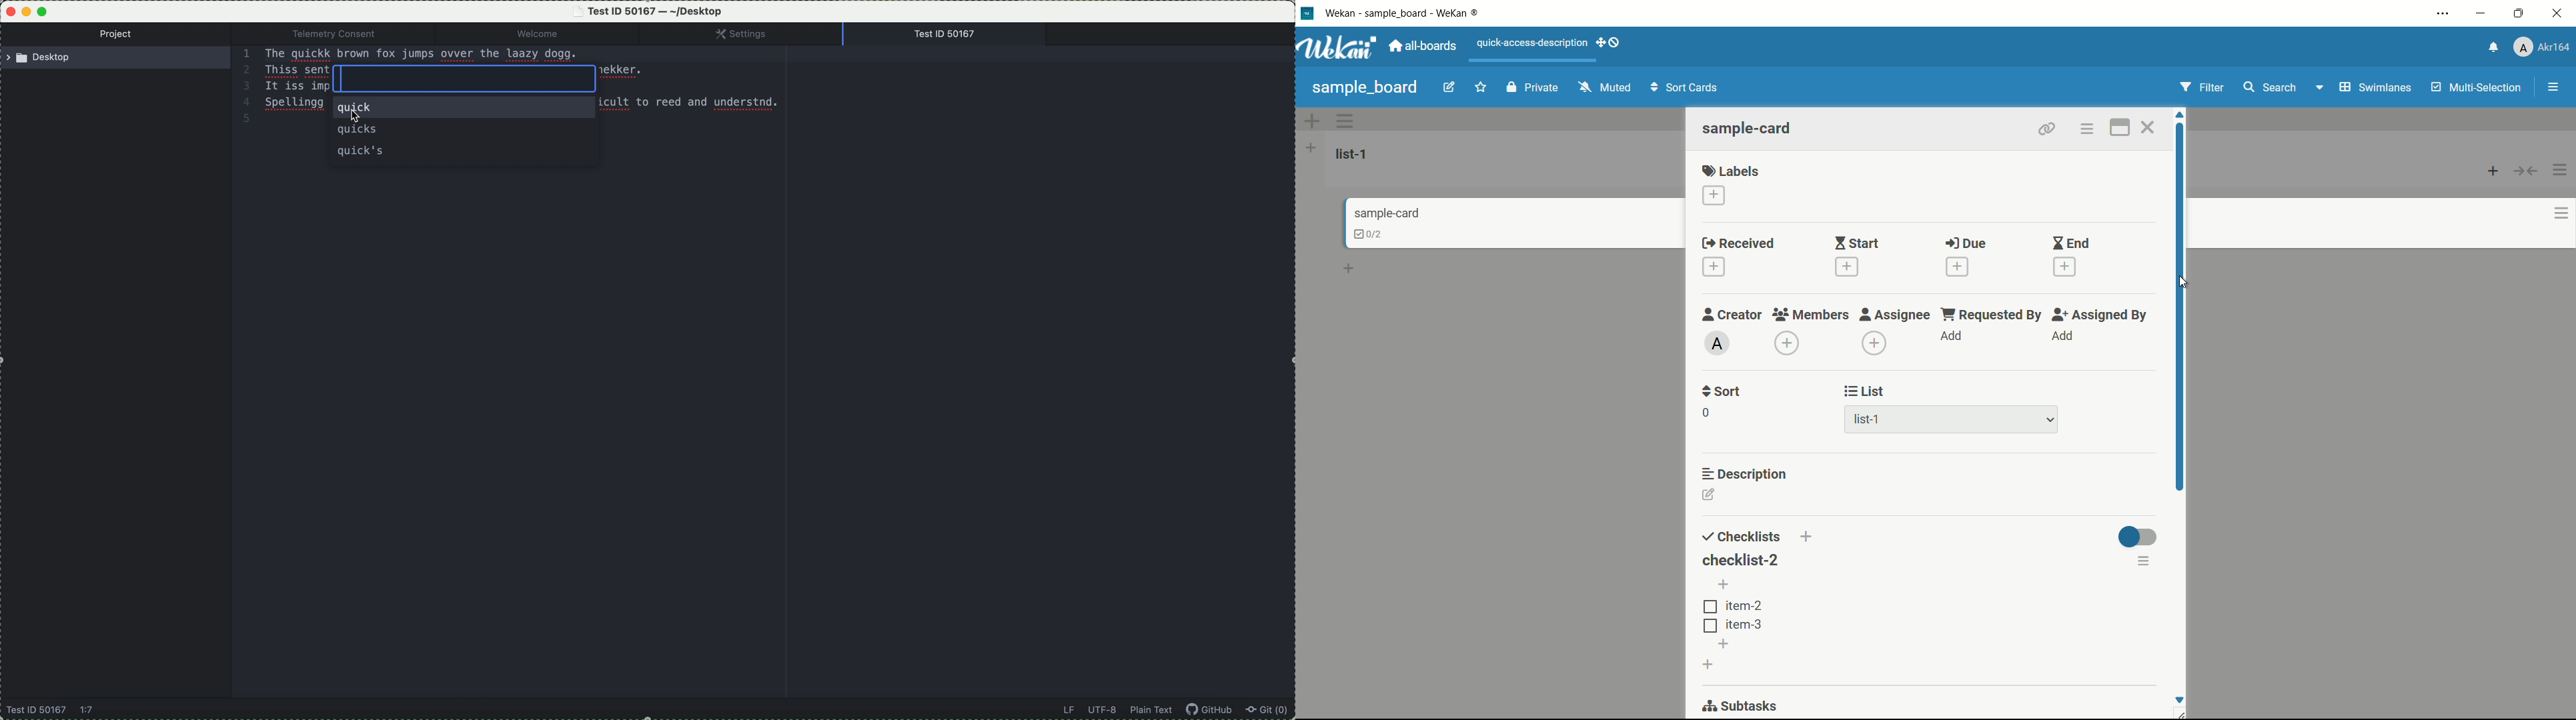 The width and height of the screenshot is (2576, 728). What do you see at coordinates (1341, 48) in the screenshot?
I see `app logo` at bounding box center [1341, 48].